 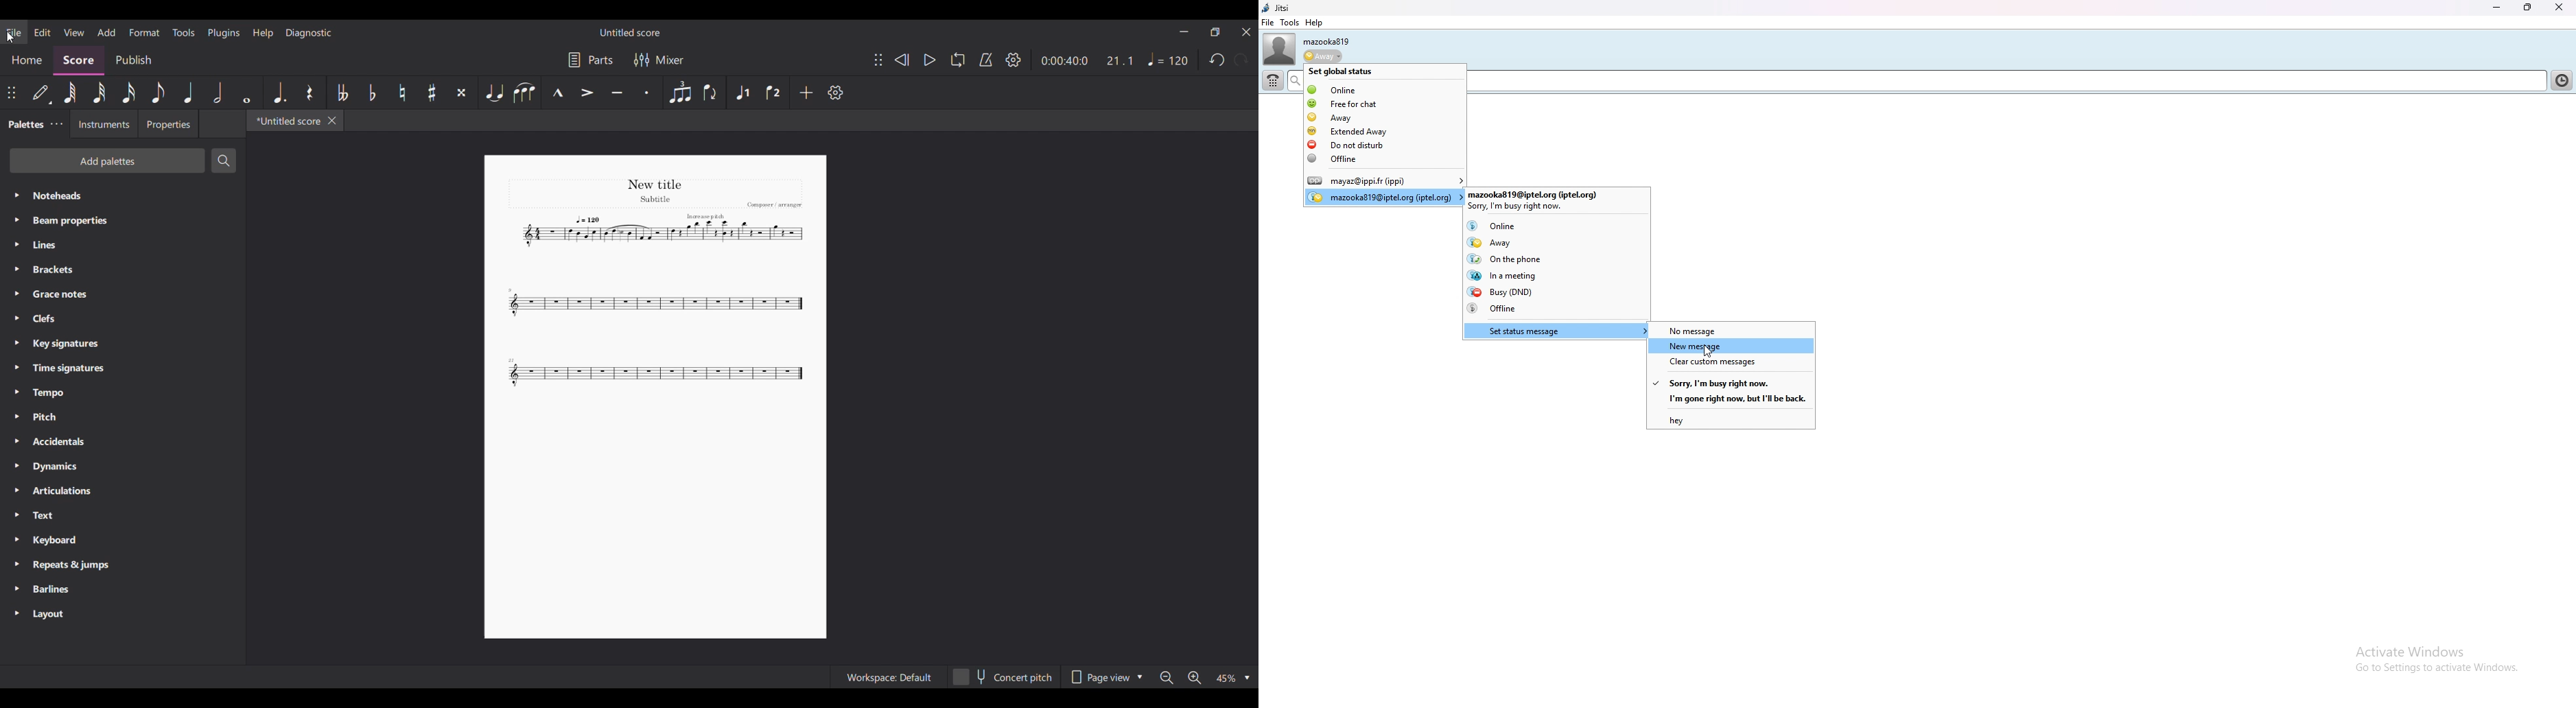 What do you see at coordinates (1387, 160) in the screenshot?
I see `offline` at bounding box center [1387, 160].